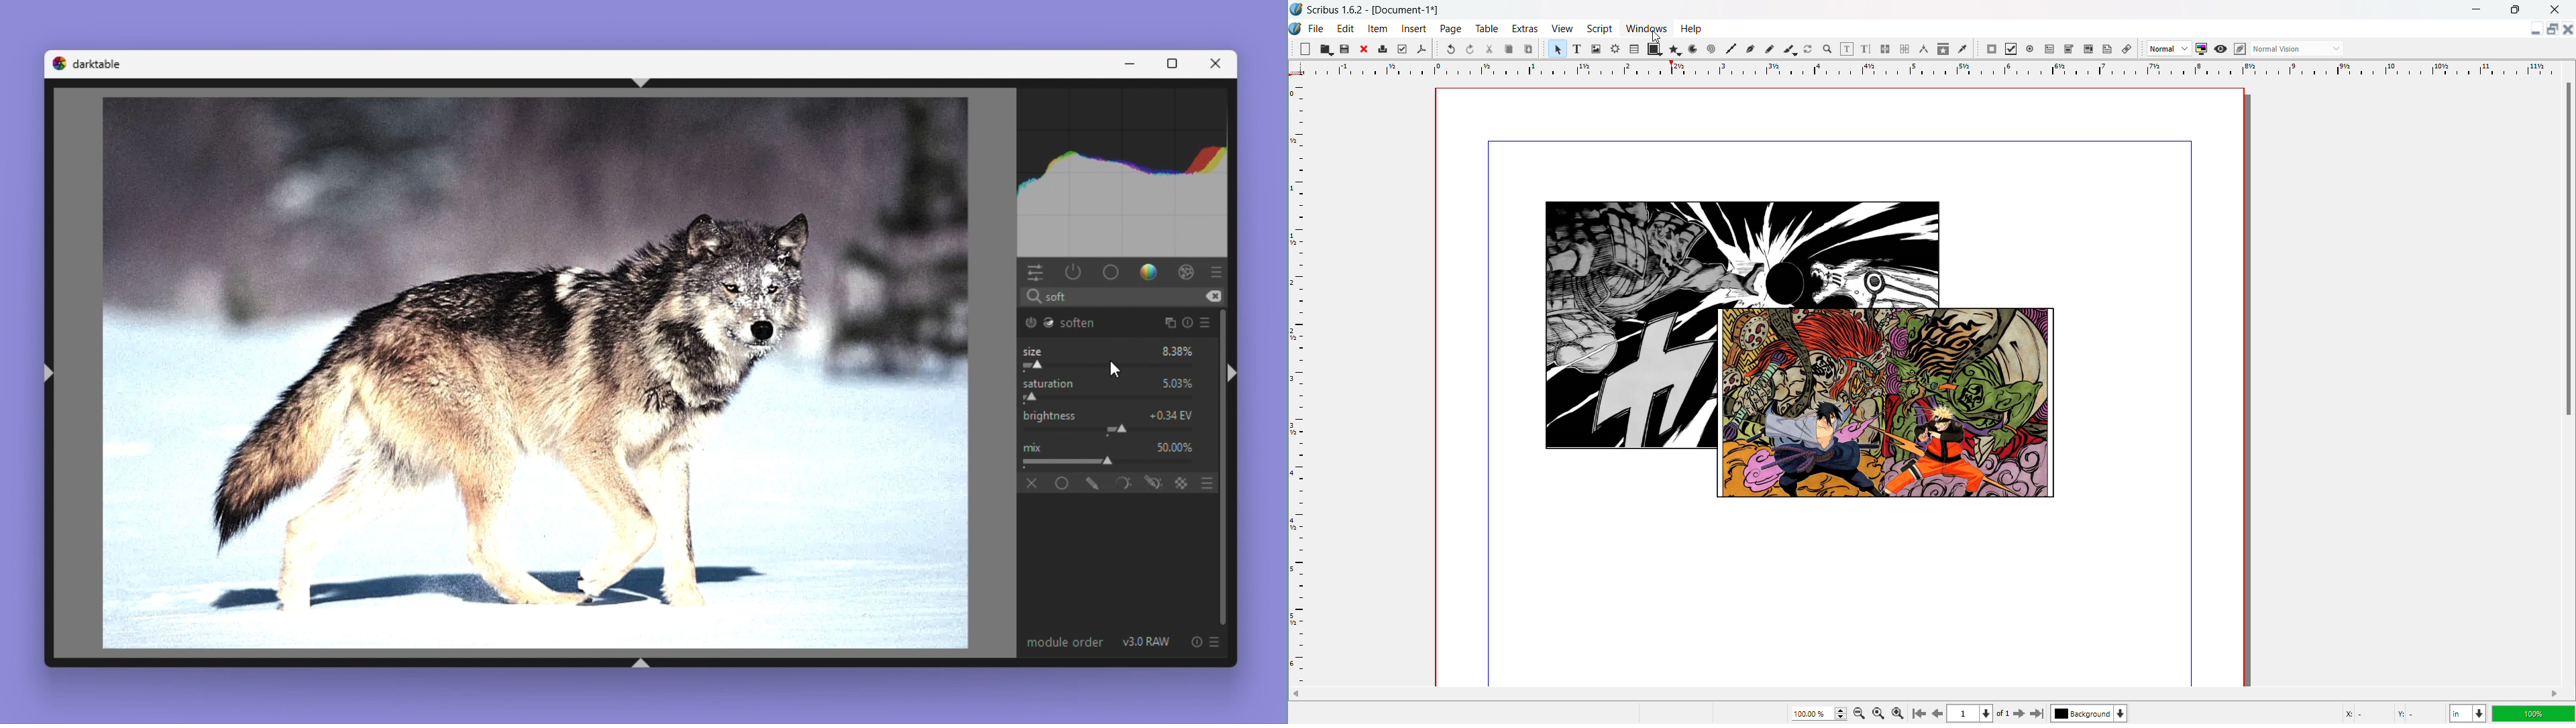  Describe the element at coordinates (1470, 49) in the screenshot. I see `redo` at that location.